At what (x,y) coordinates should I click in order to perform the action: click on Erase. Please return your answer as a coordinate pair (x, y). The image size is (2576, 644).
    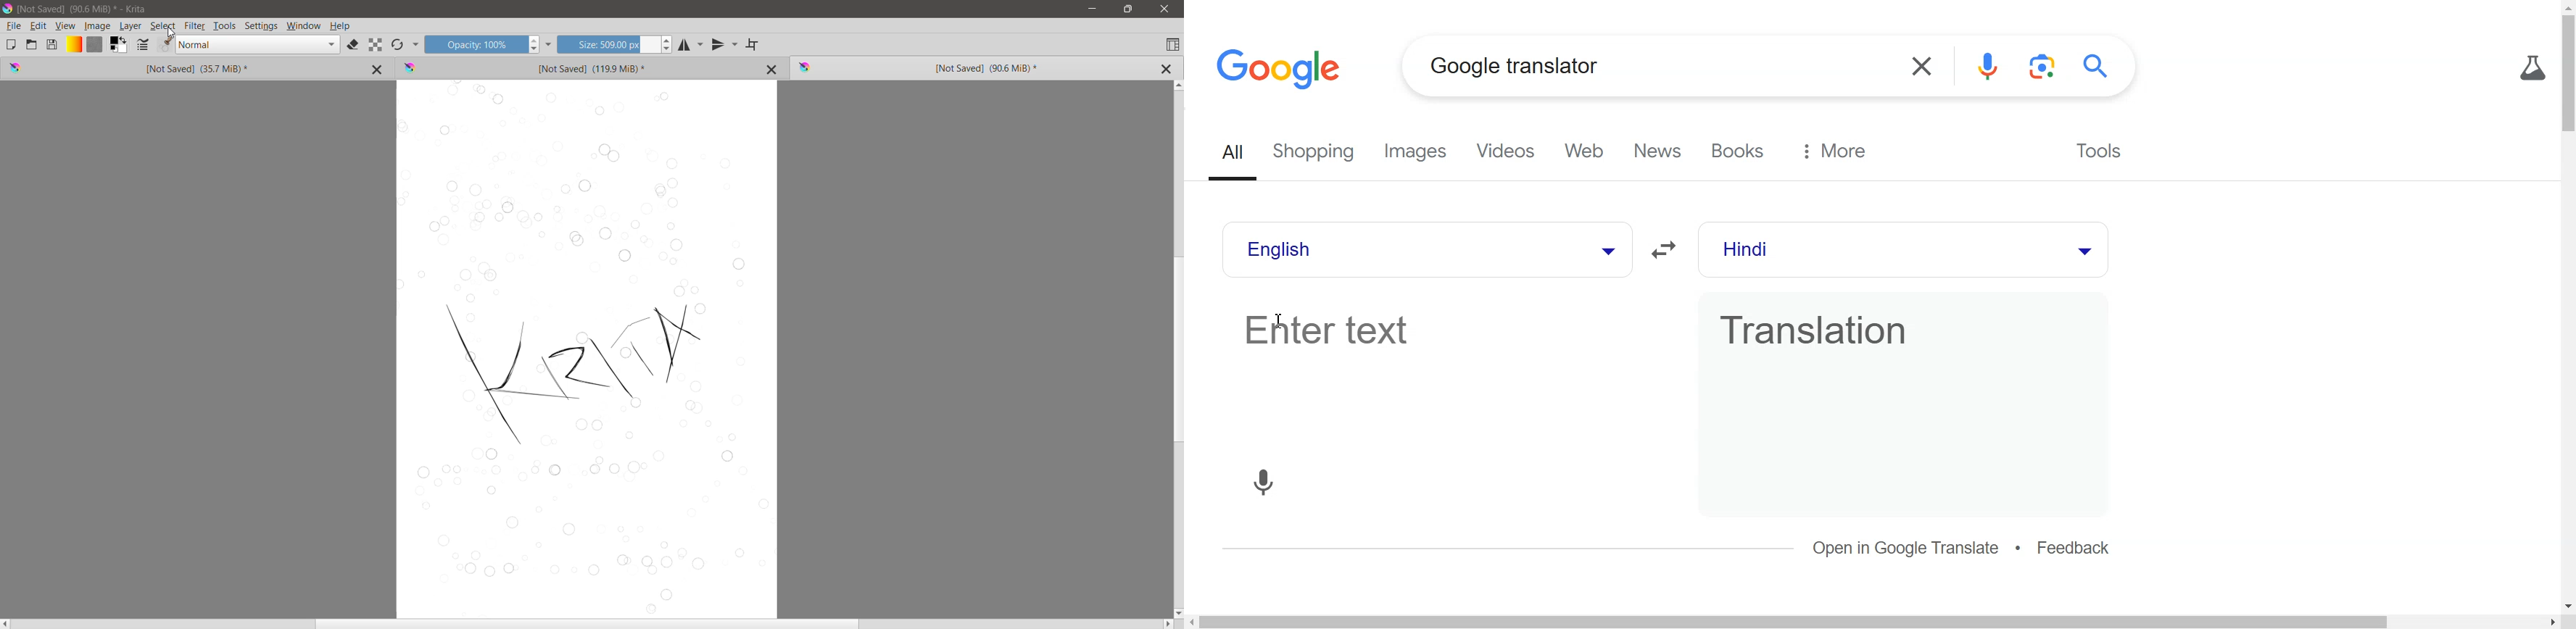
    Looking at the image, I should click on (1919, 67).